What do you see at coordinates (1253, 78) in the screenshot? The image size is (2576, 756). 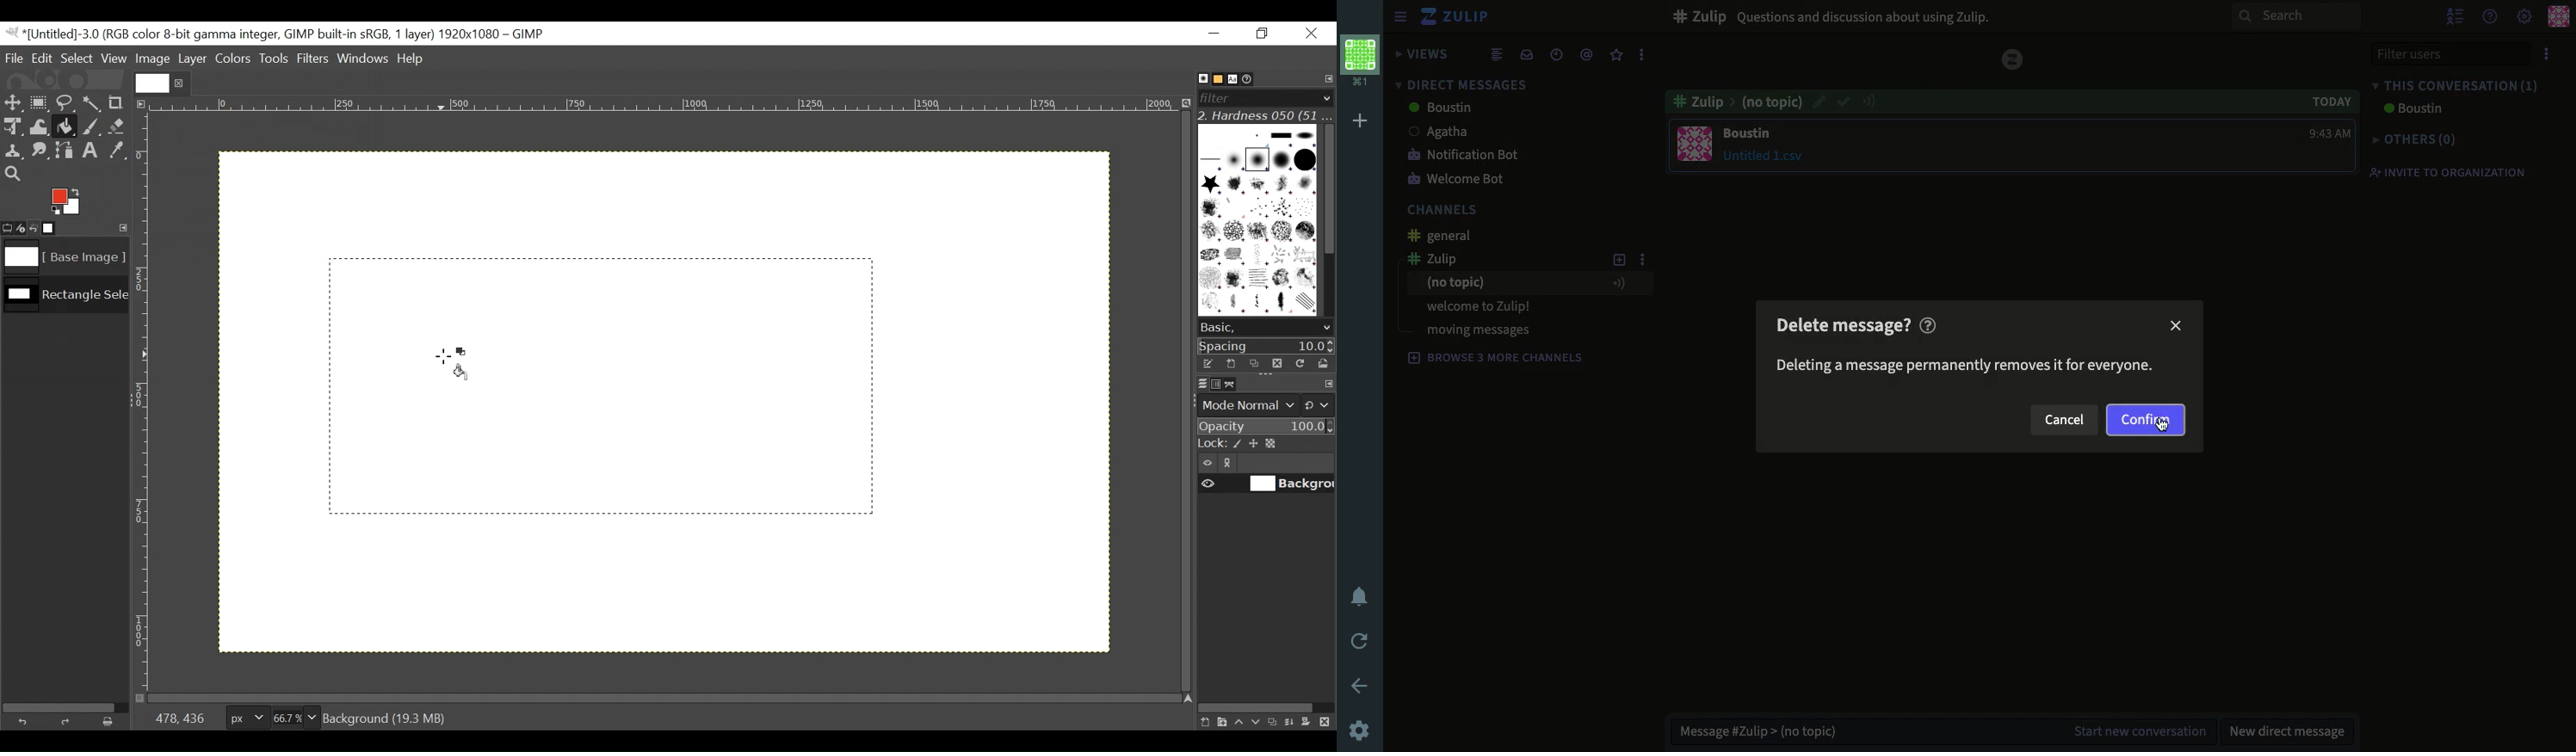 I see `Document History` at bounding box center [1253, 78].